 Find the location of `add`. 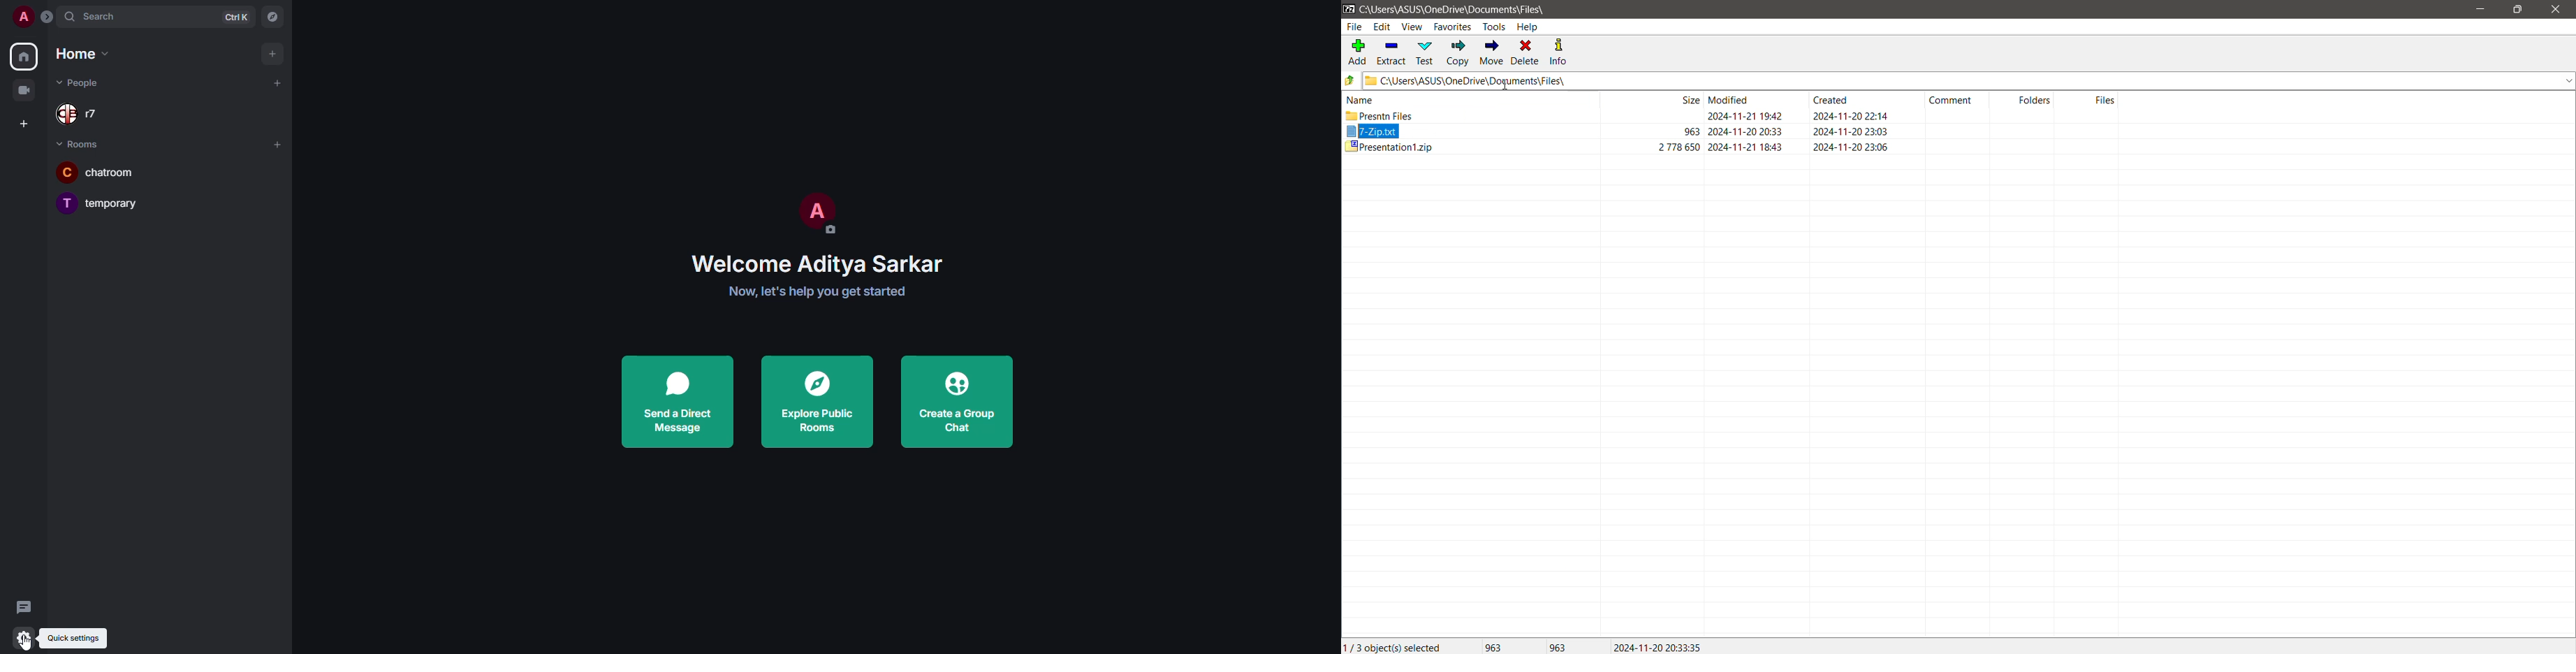

add is located at coordinates (273, 53).